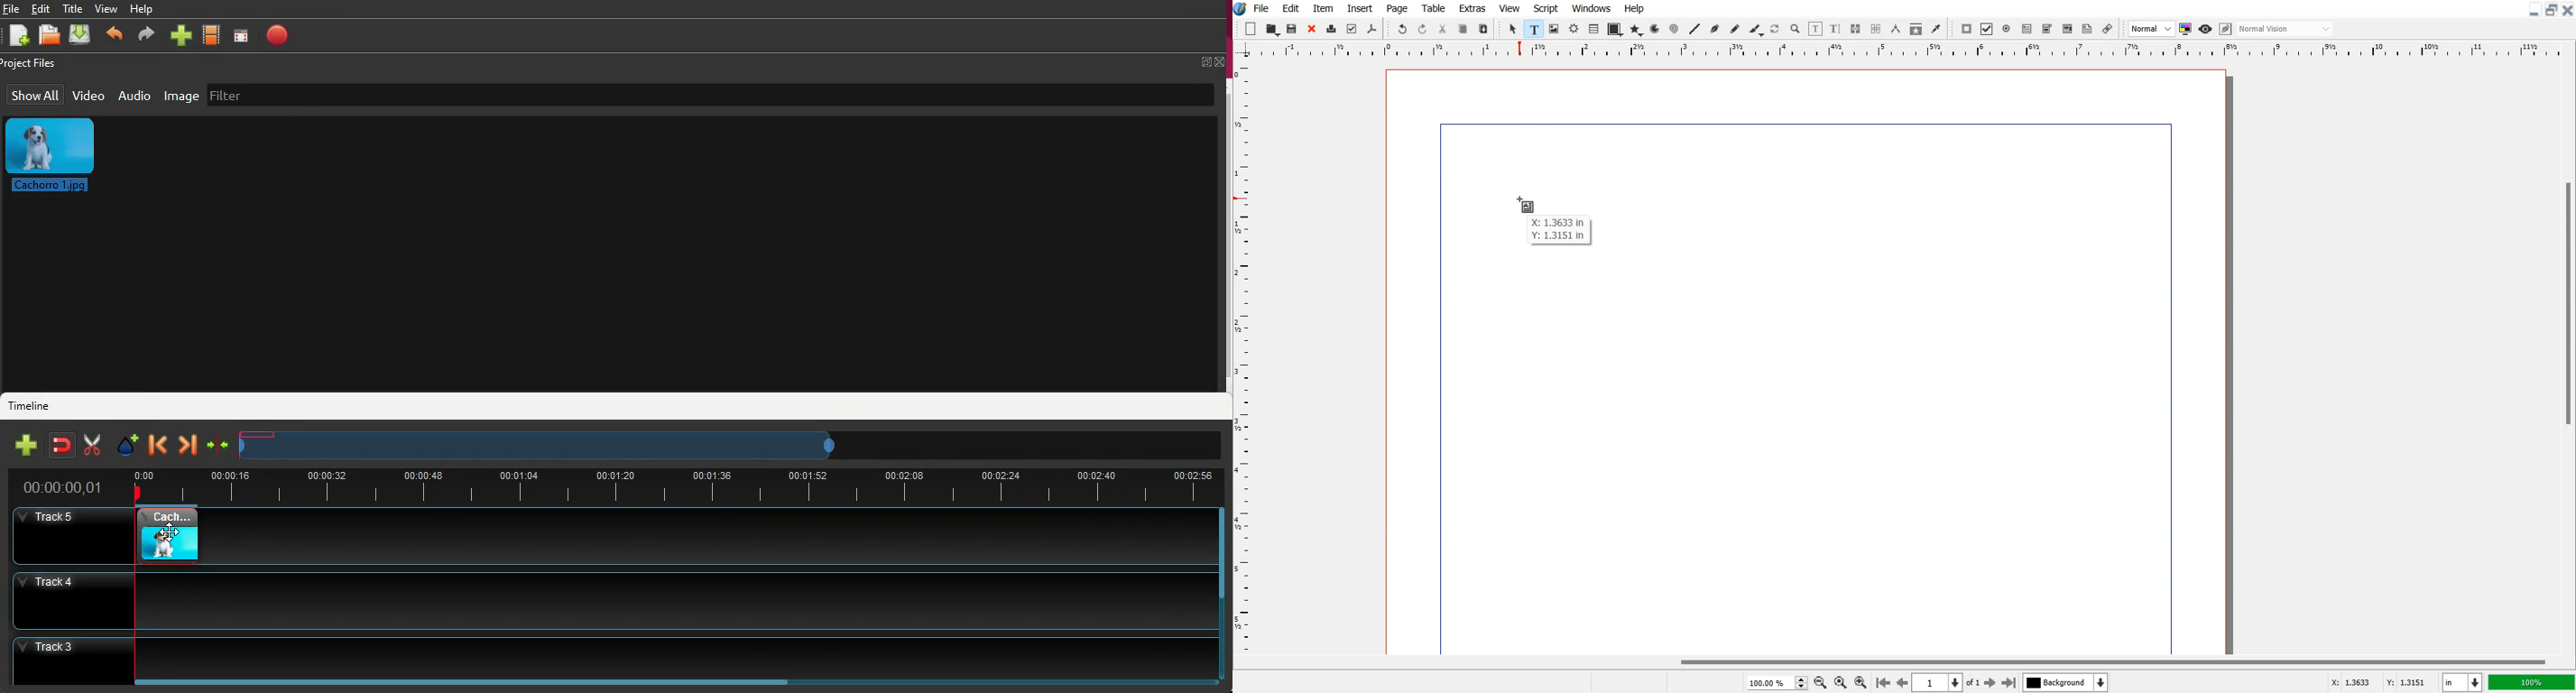 Image resolution: width=2576 pixels, height=700 pixels. What do you see at coordinates (1211, 62) in the screenshot?
I see `full screen` at bounding box center [1211, 62].